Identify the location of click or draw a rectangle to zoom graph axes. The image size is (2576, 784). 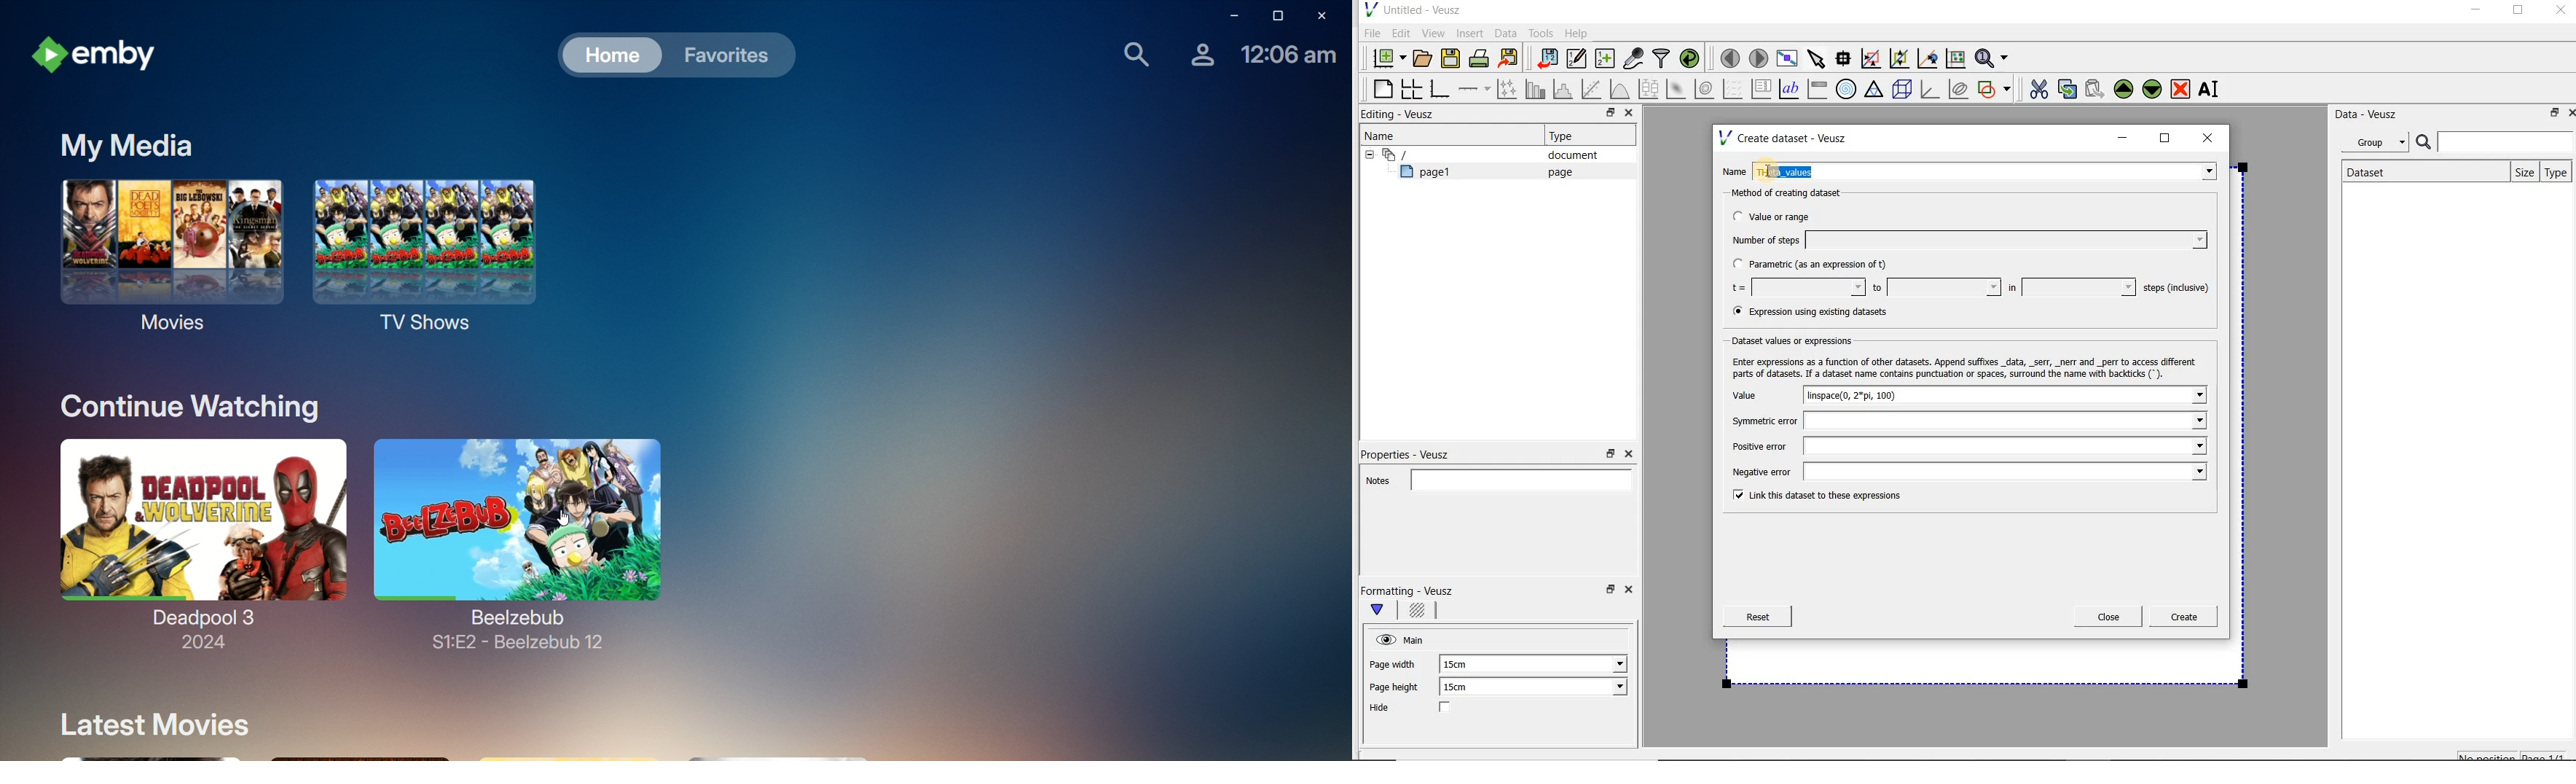
(1874, 59).